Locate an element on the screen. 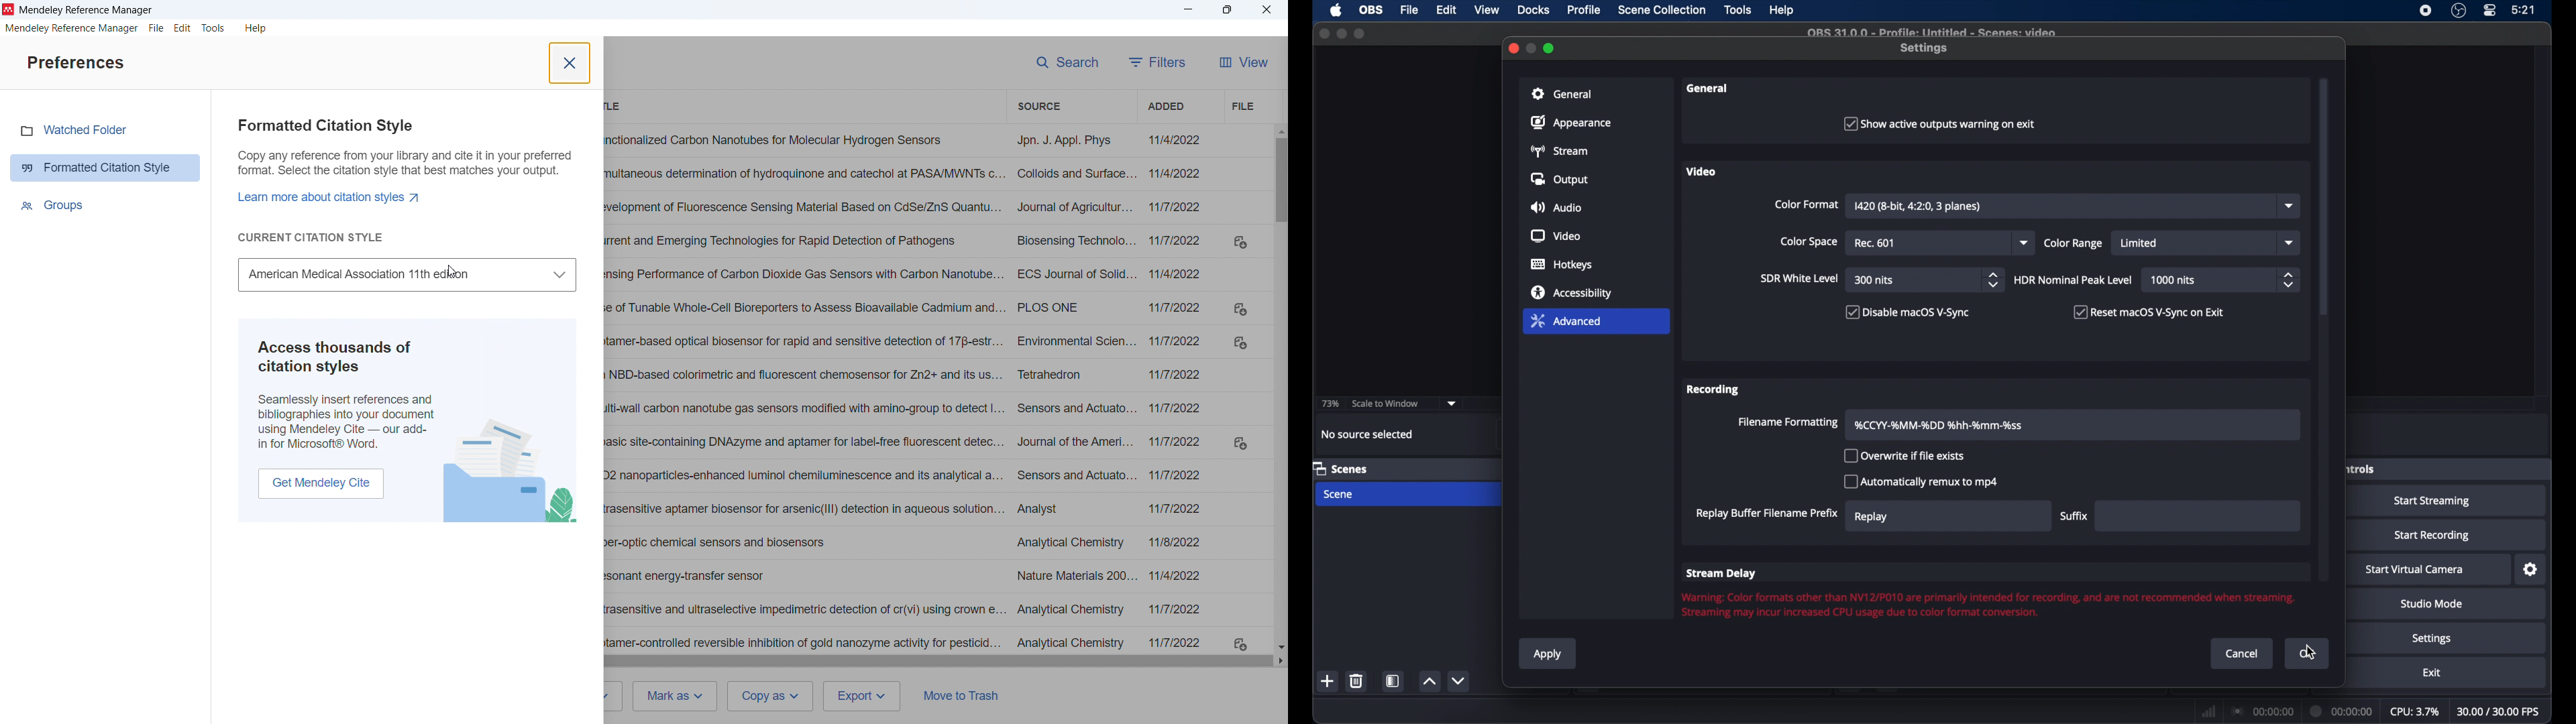  Vertical scroll bar  is located at coordinates (1280, 181).